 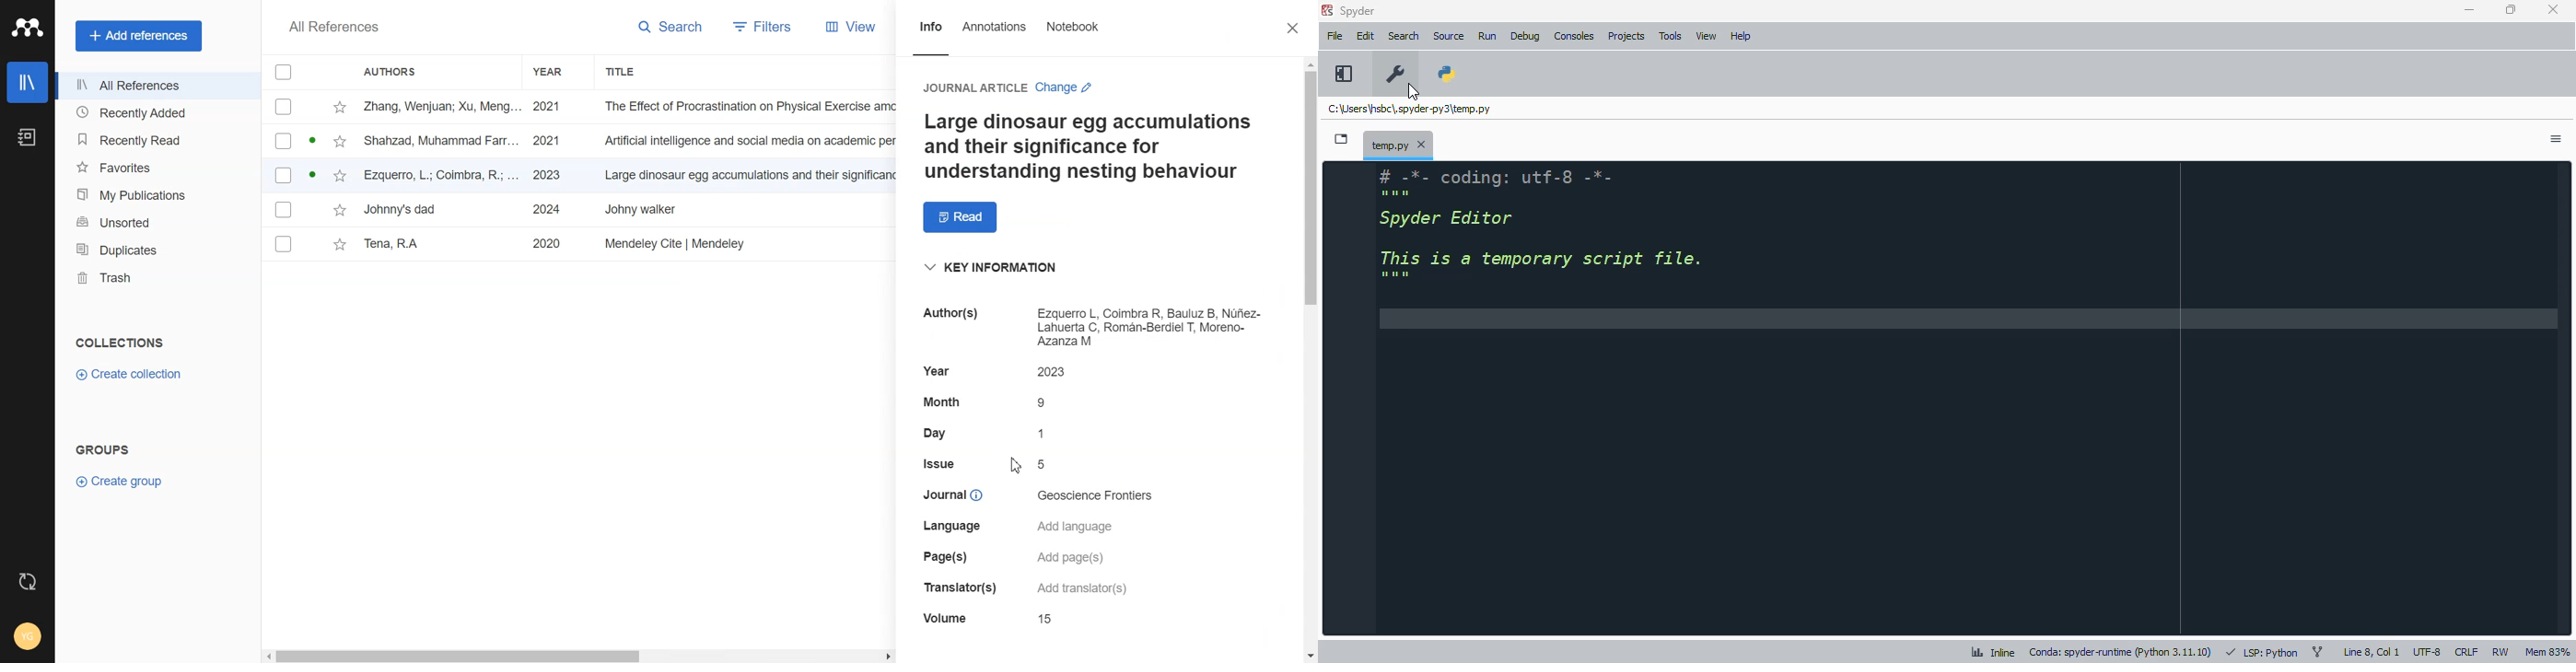 I want to click on Checkbox, so click(x=284, y=175).